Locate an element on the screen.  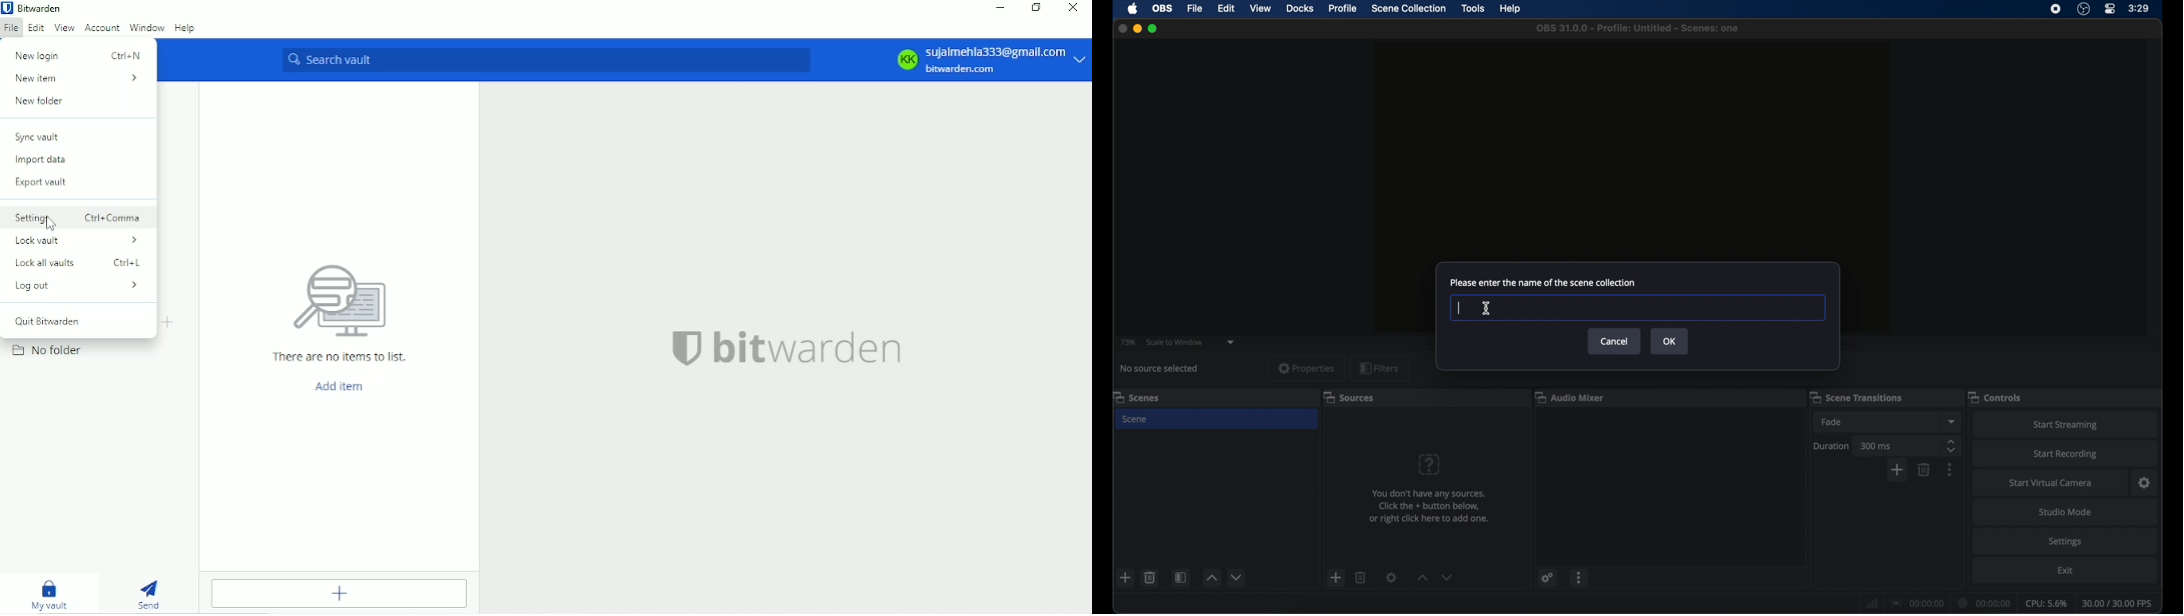
settings is located at coordinates (2145, 483).